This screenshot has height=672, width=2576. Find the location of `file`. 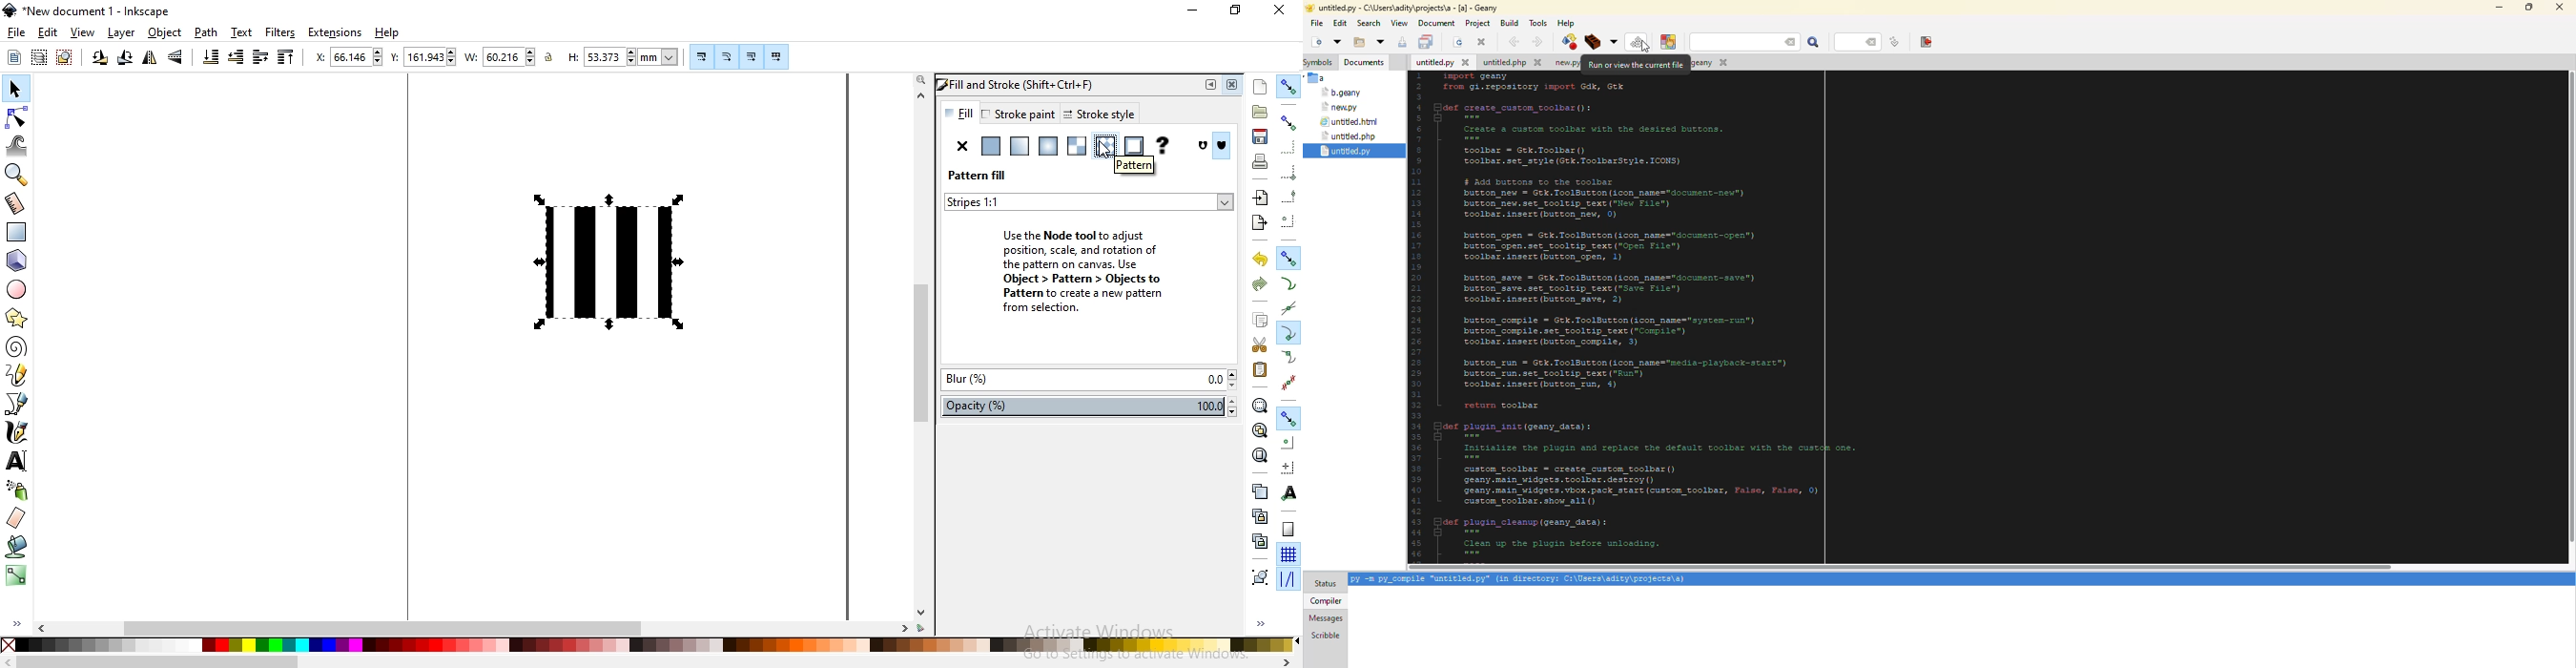

file is located at coordinates (17, 33).